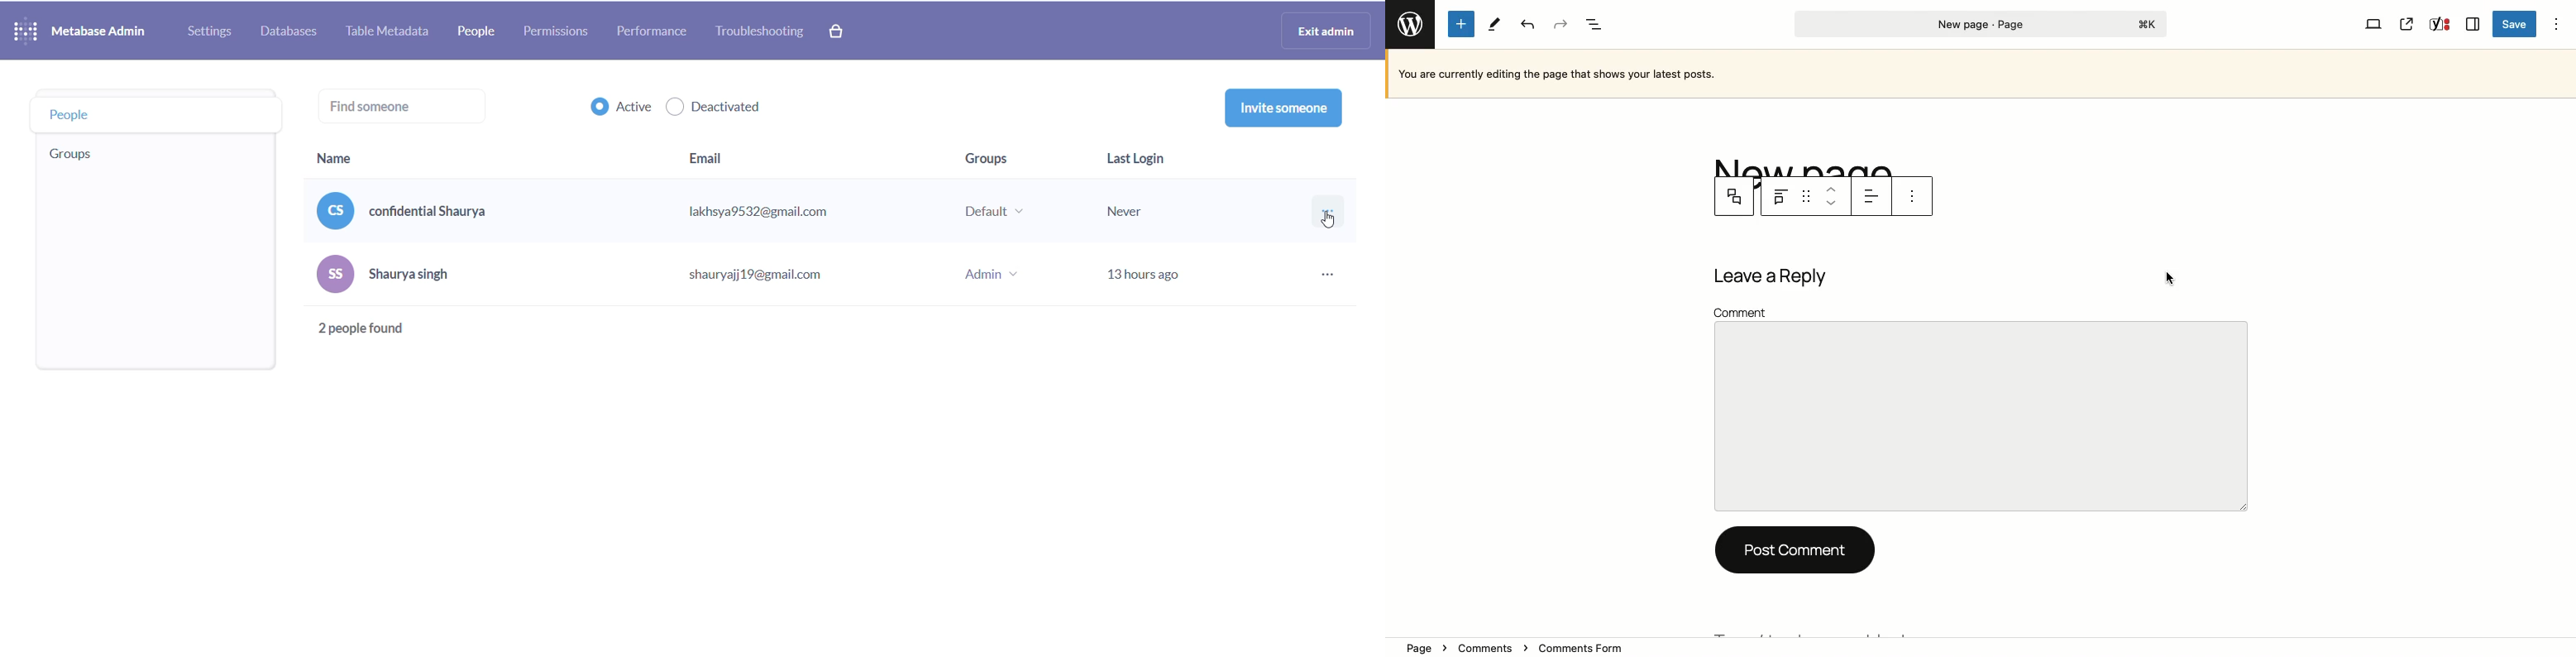 The image size is (2576, 672). I want to click on Sidebar, so click(2475, 23).